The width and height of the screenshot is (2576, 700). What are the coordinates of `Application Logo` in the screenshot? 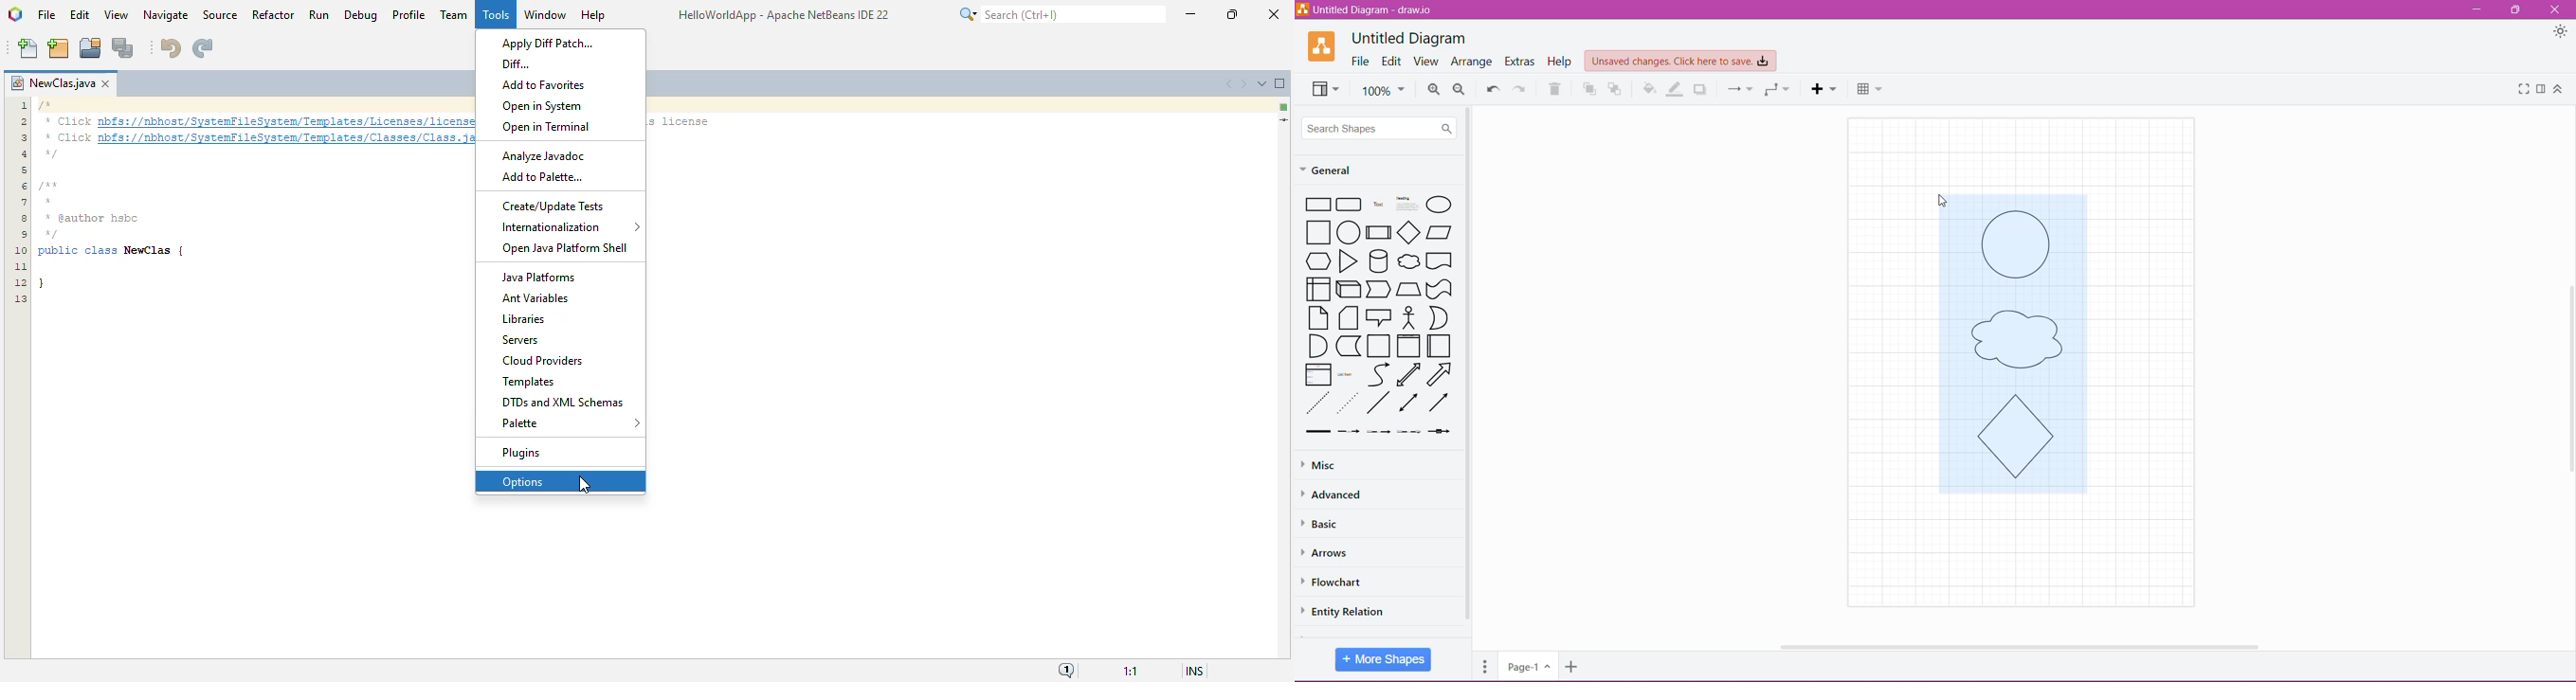 It's located at (1323, 46).